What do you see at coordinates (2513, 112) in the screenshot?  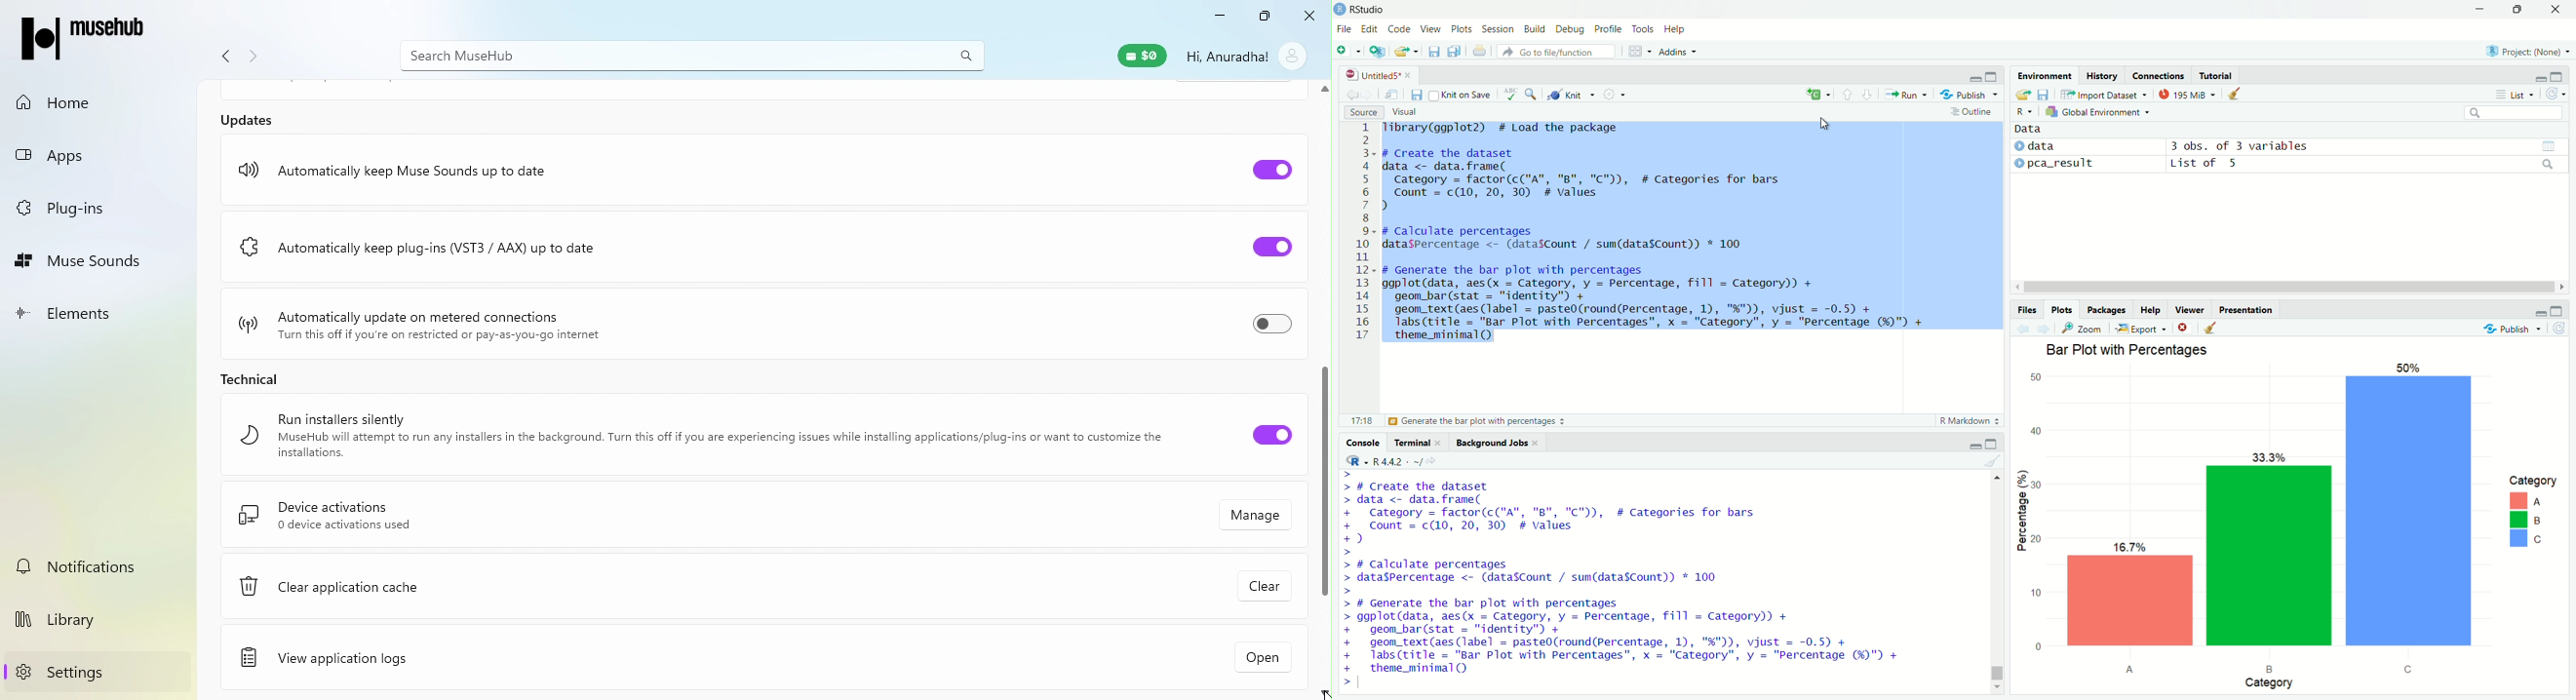 I see `search` at bounding box center [2513, 112].